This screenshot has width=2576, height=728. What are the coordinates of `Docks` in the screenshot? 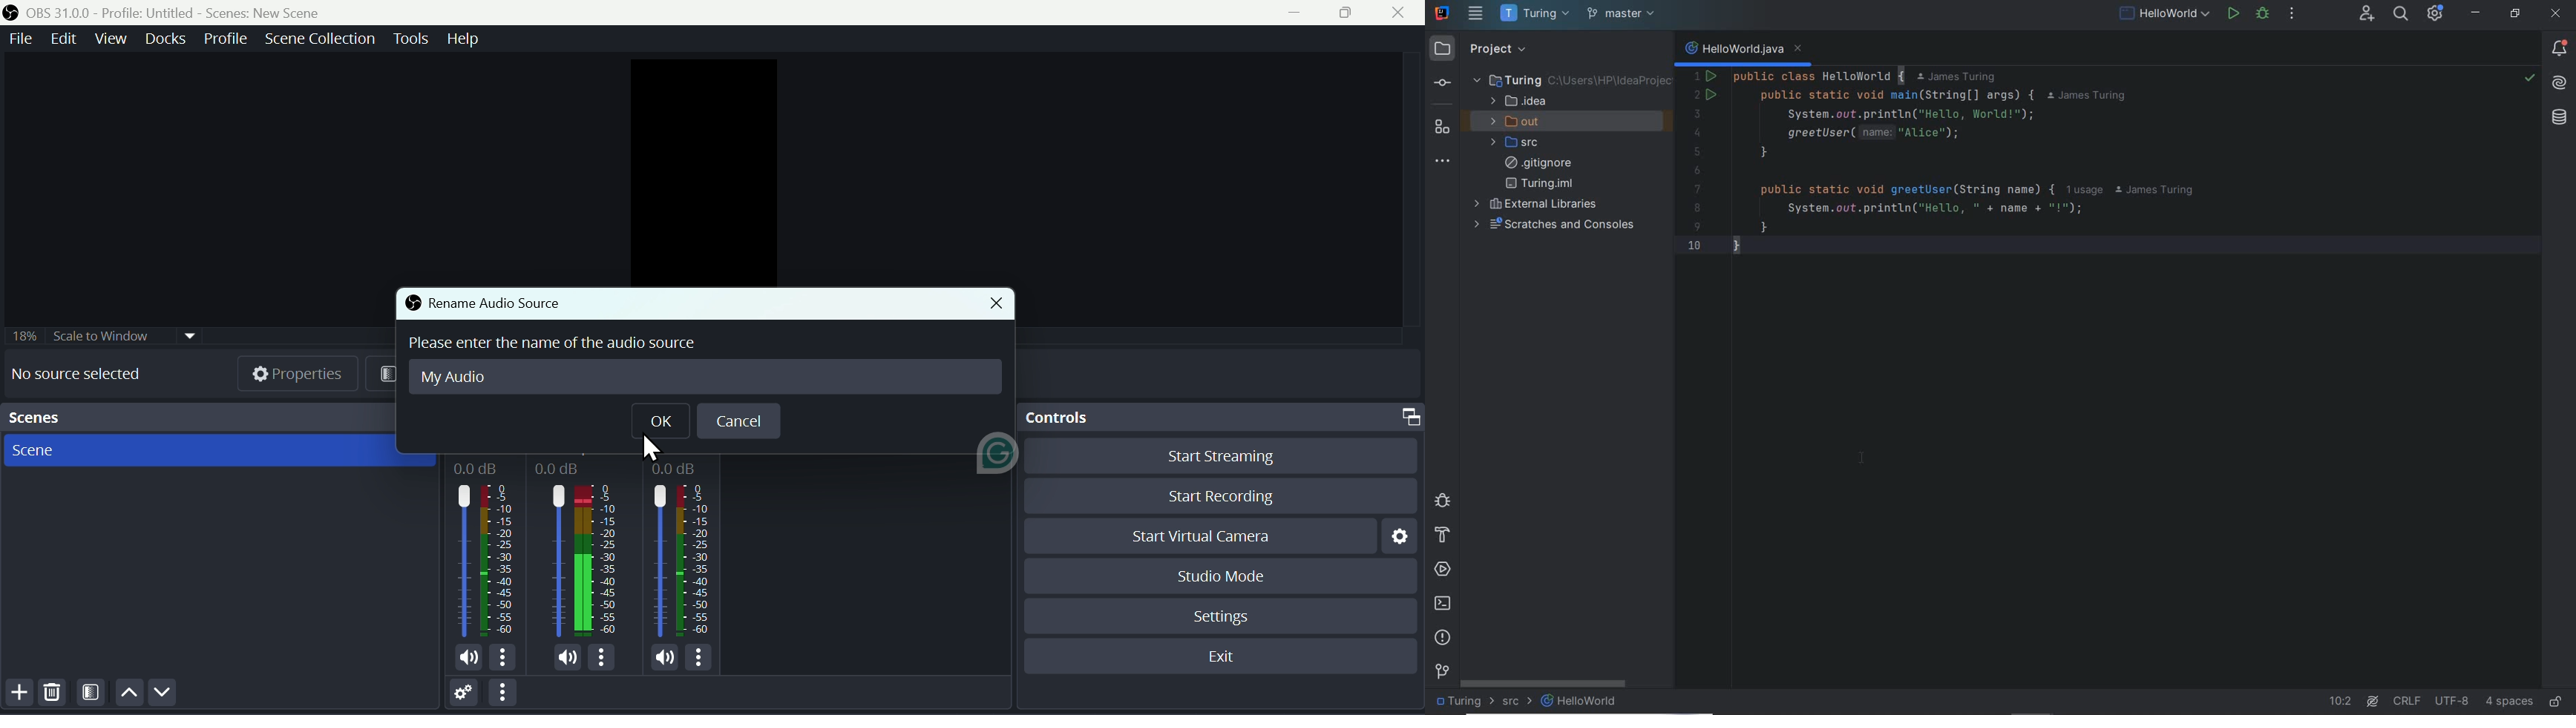 It's located at (163, 38).